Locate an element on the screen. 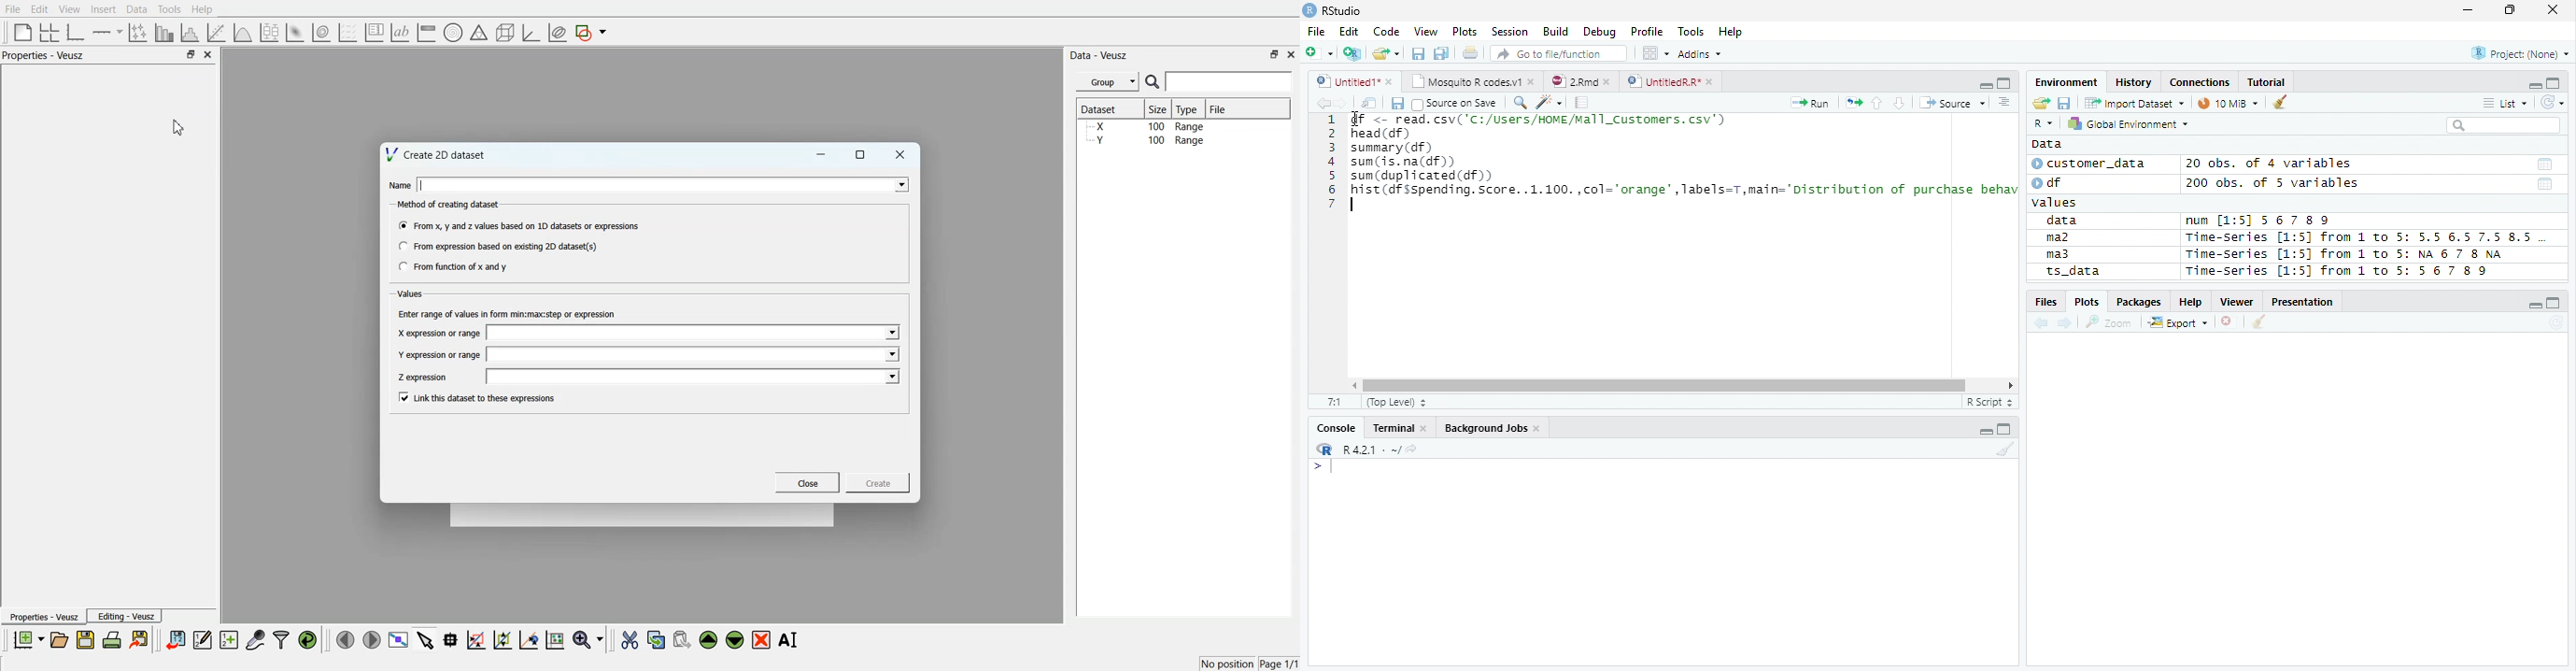  R is located at coordinates (2043, 124).